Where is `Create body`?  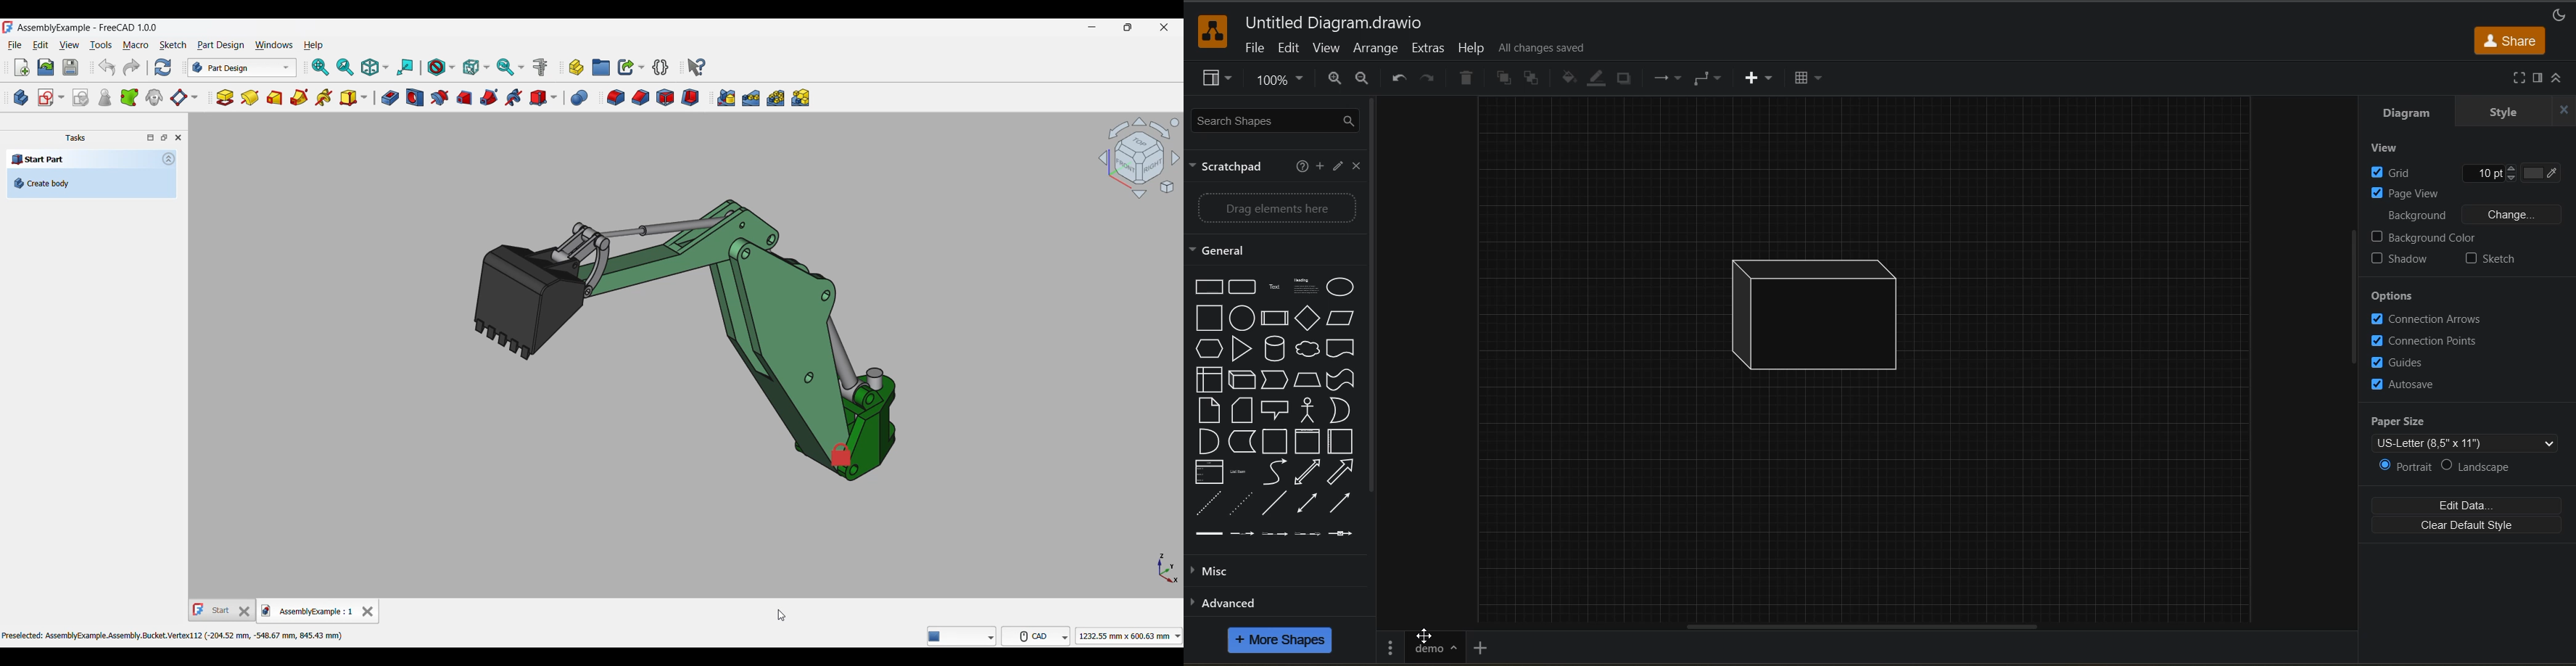 Create body is located at coordinates (21, 97).